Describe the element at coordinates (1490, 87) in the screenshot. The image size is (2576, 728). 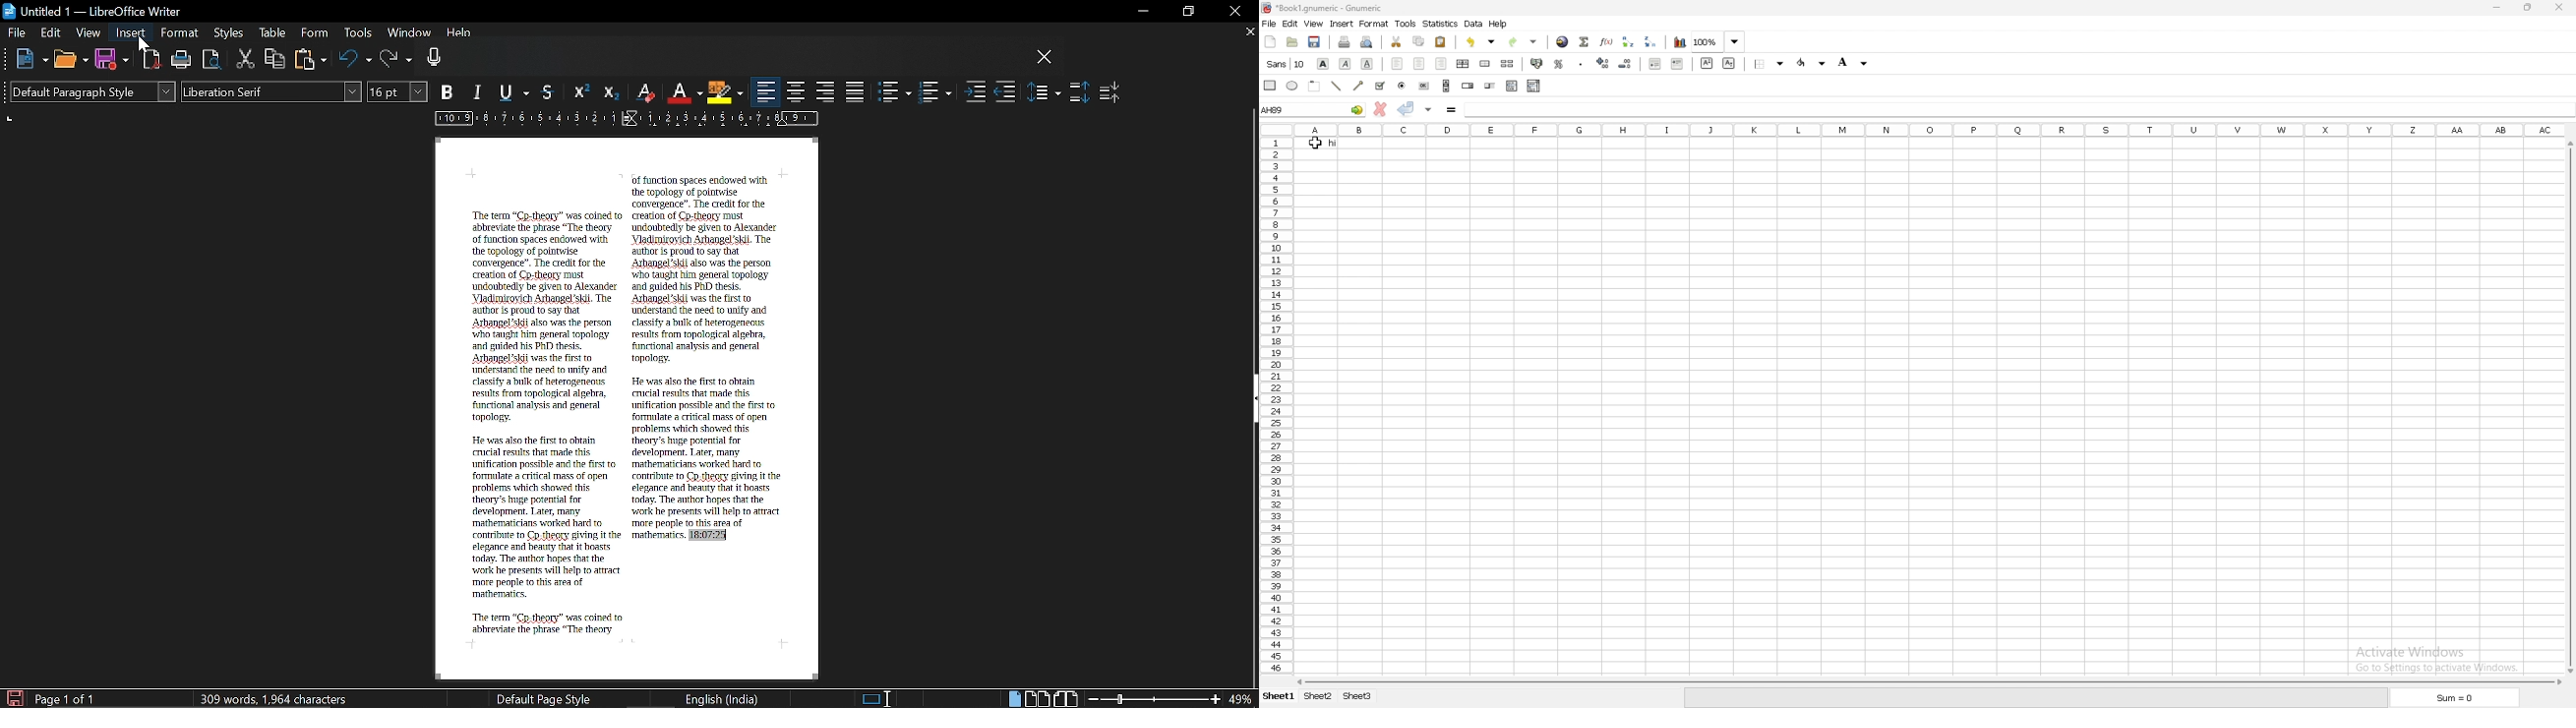
I see `slider` at that location.